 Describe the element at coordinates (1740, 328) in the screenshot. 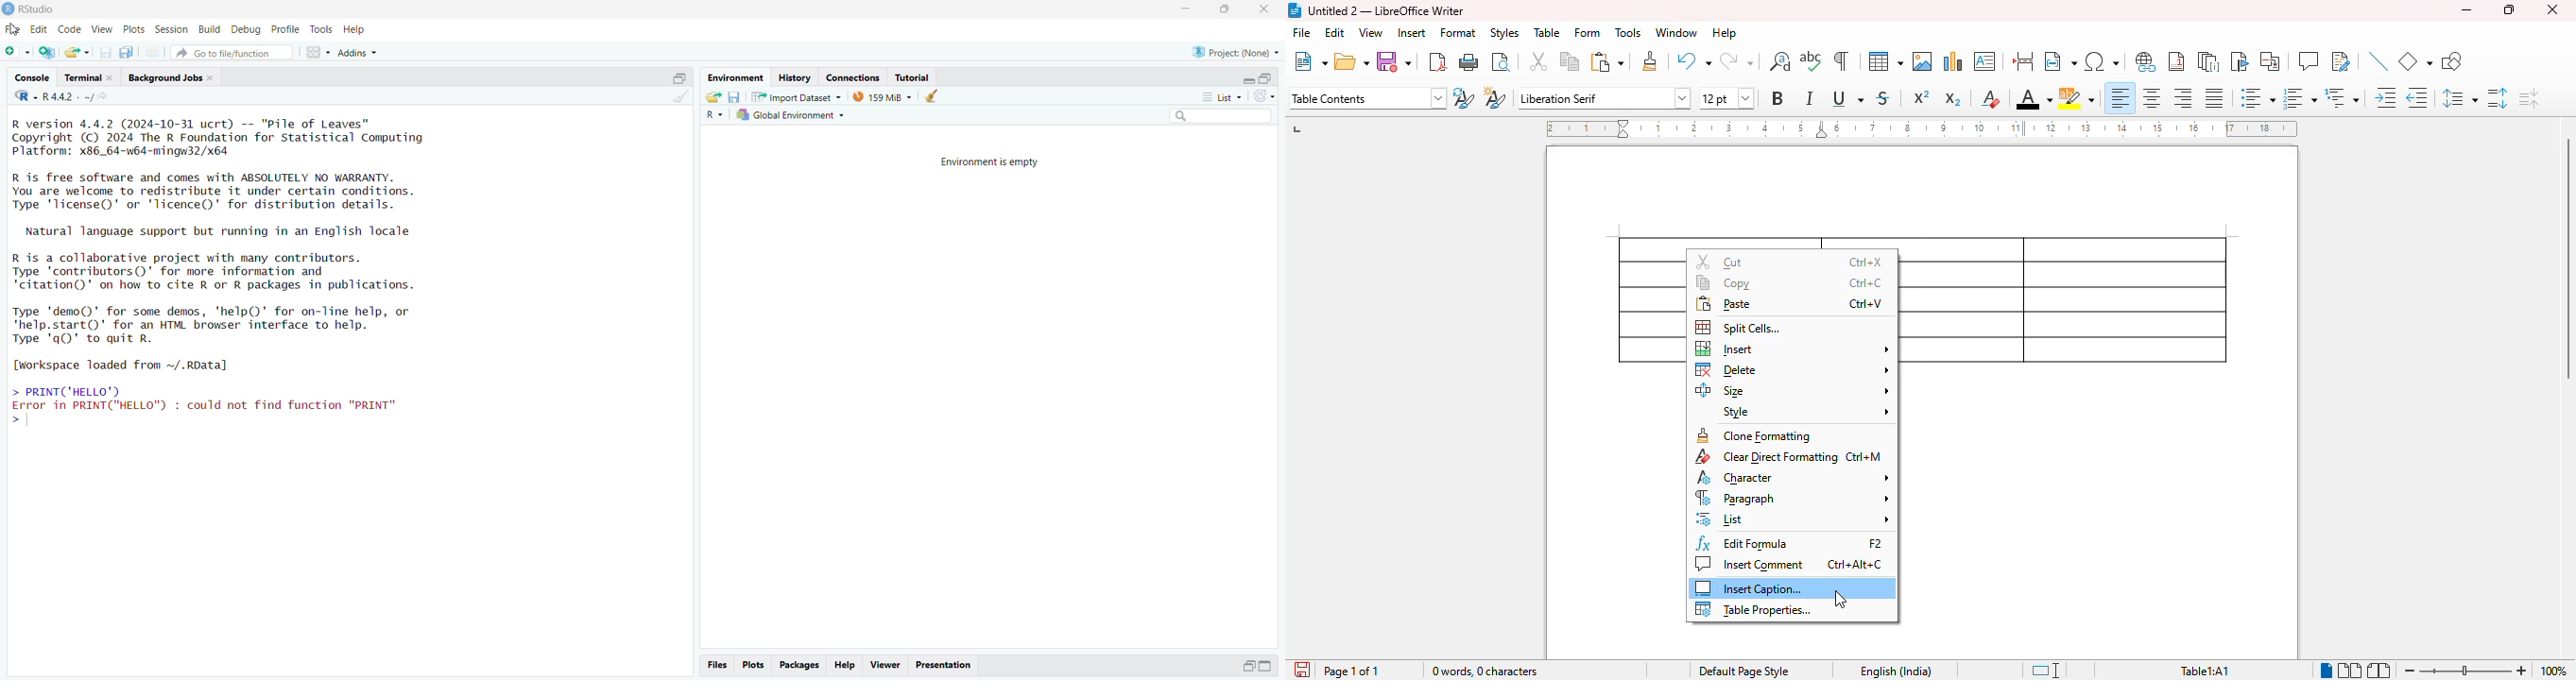

I see `split cells` at that location.